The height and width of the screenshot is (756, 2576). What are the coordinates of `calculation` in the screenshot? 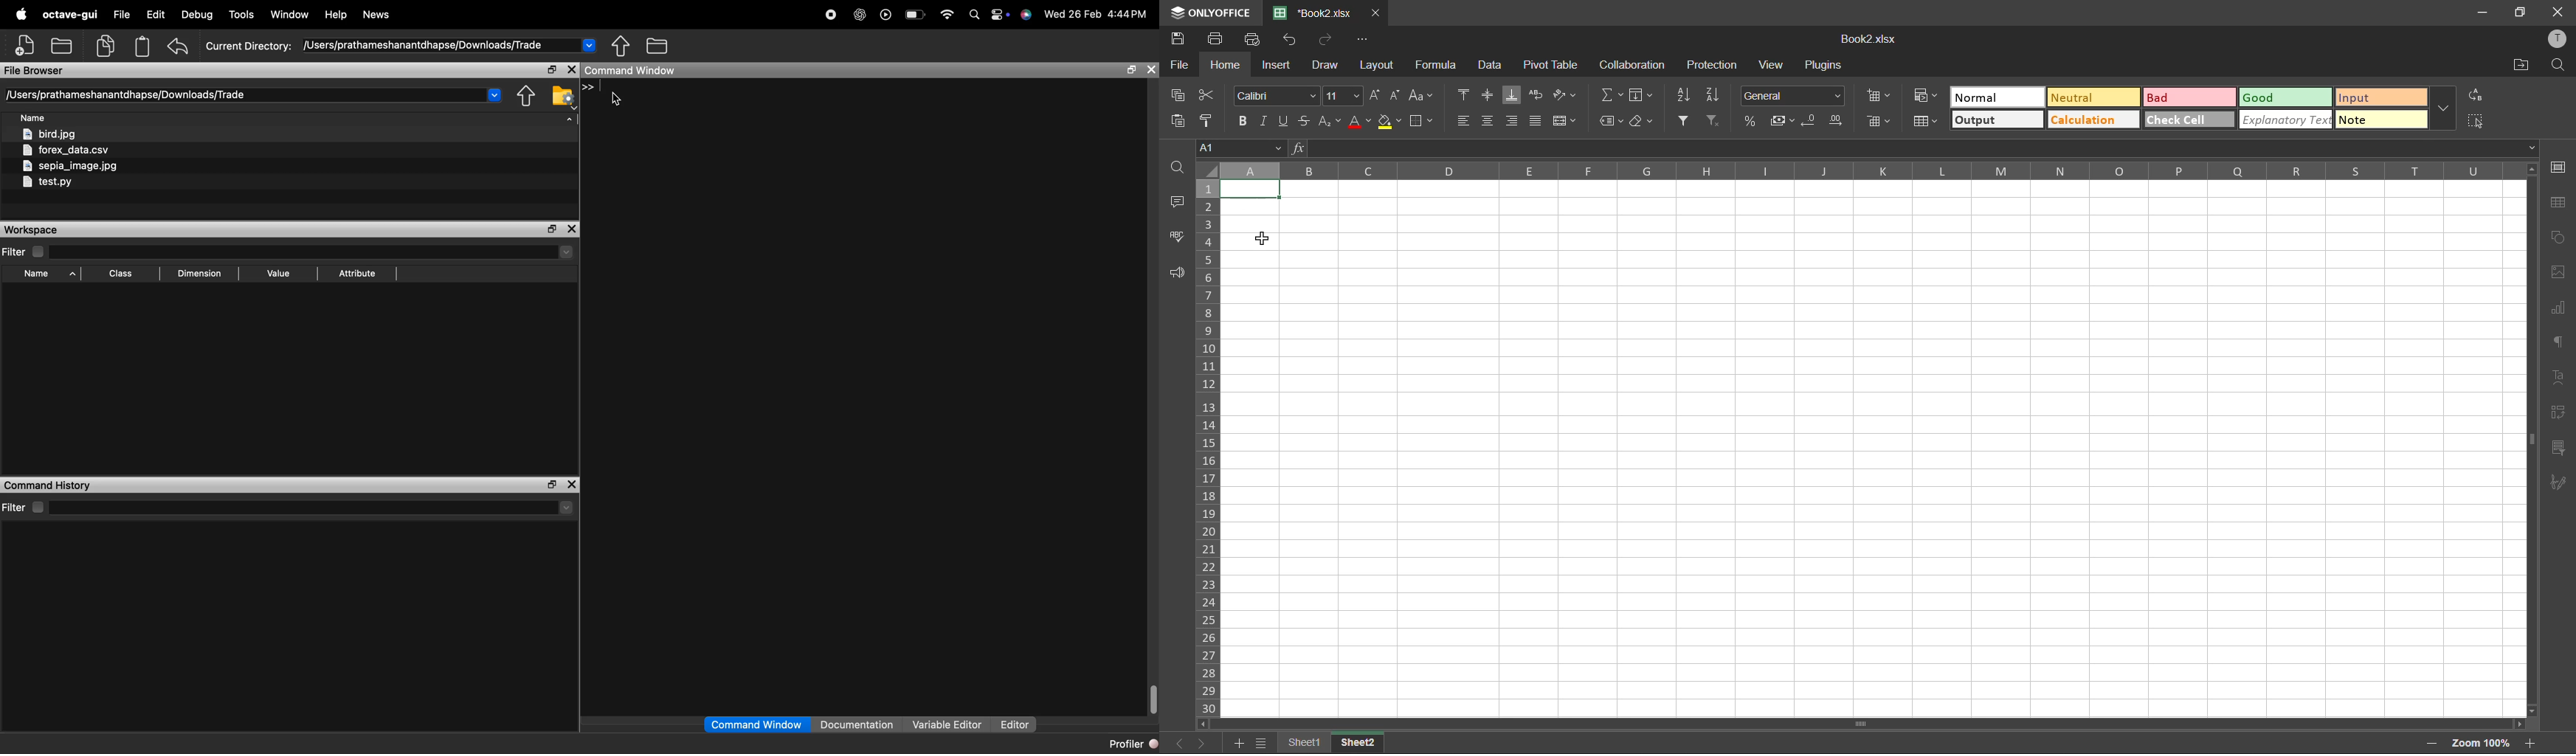 It's located at (2092, 120).